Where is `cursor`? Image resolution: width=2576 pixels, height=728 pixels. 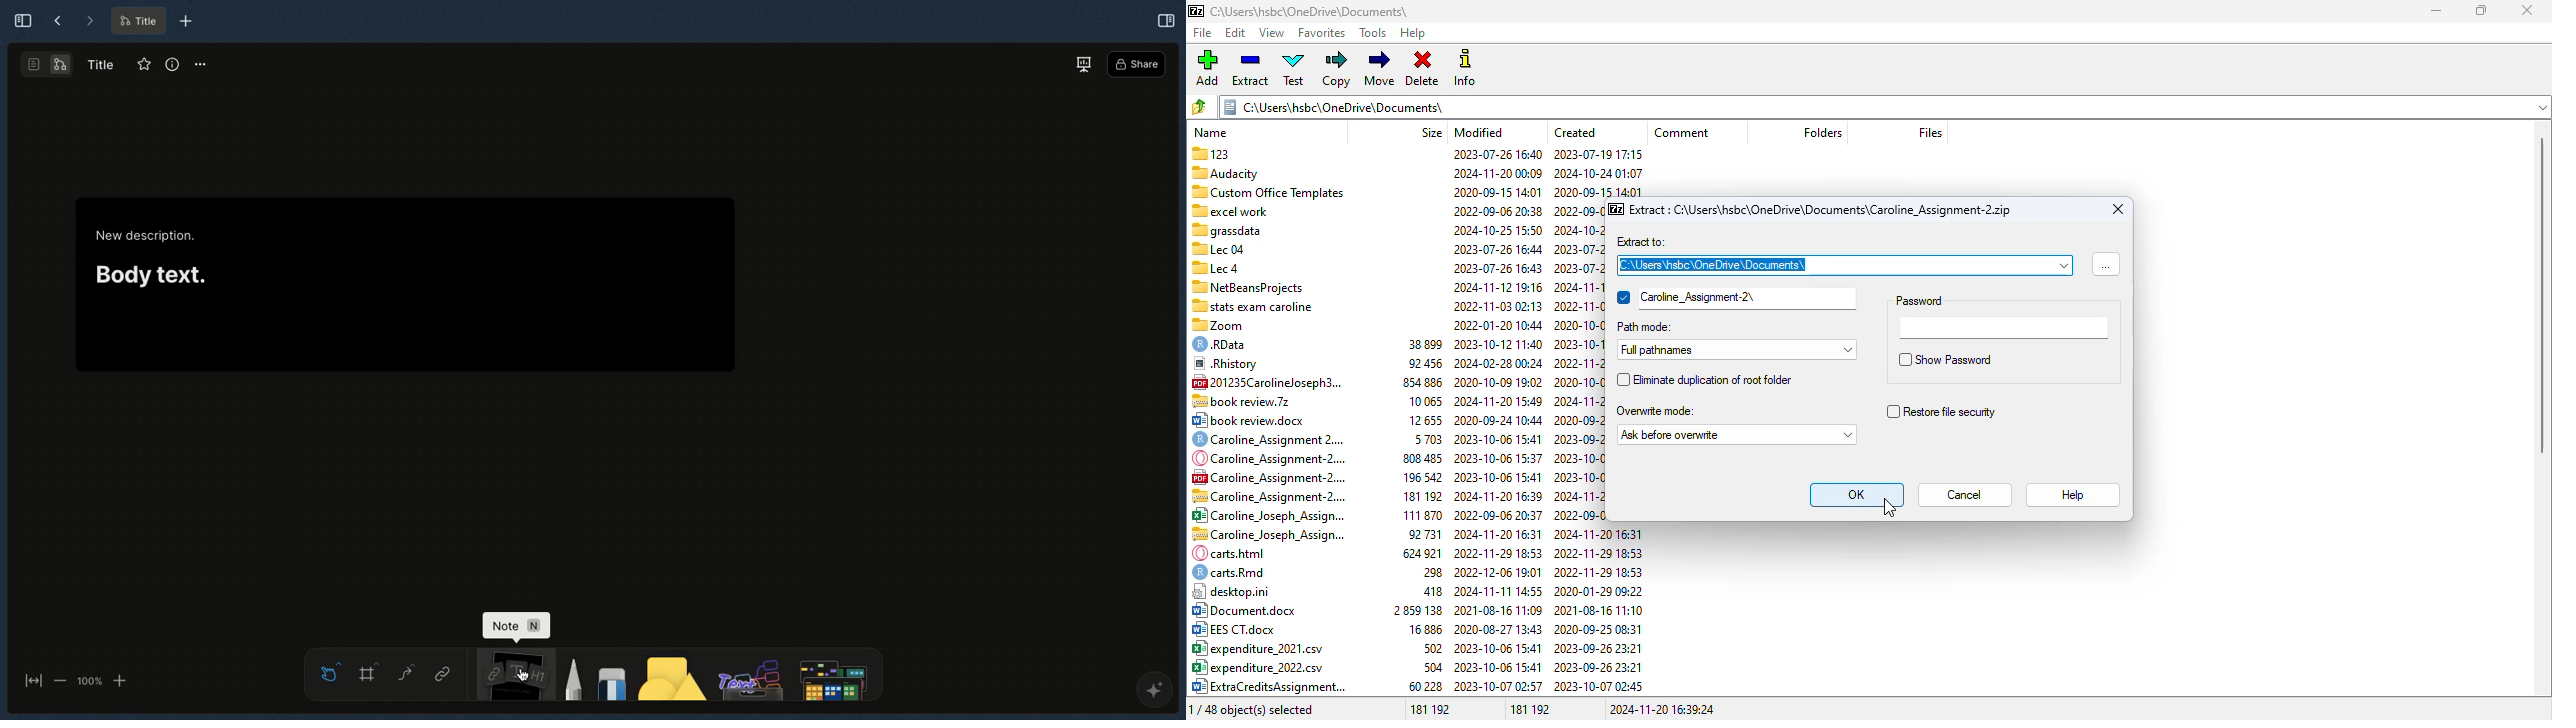 cursor is located at coordinates (526, 676).